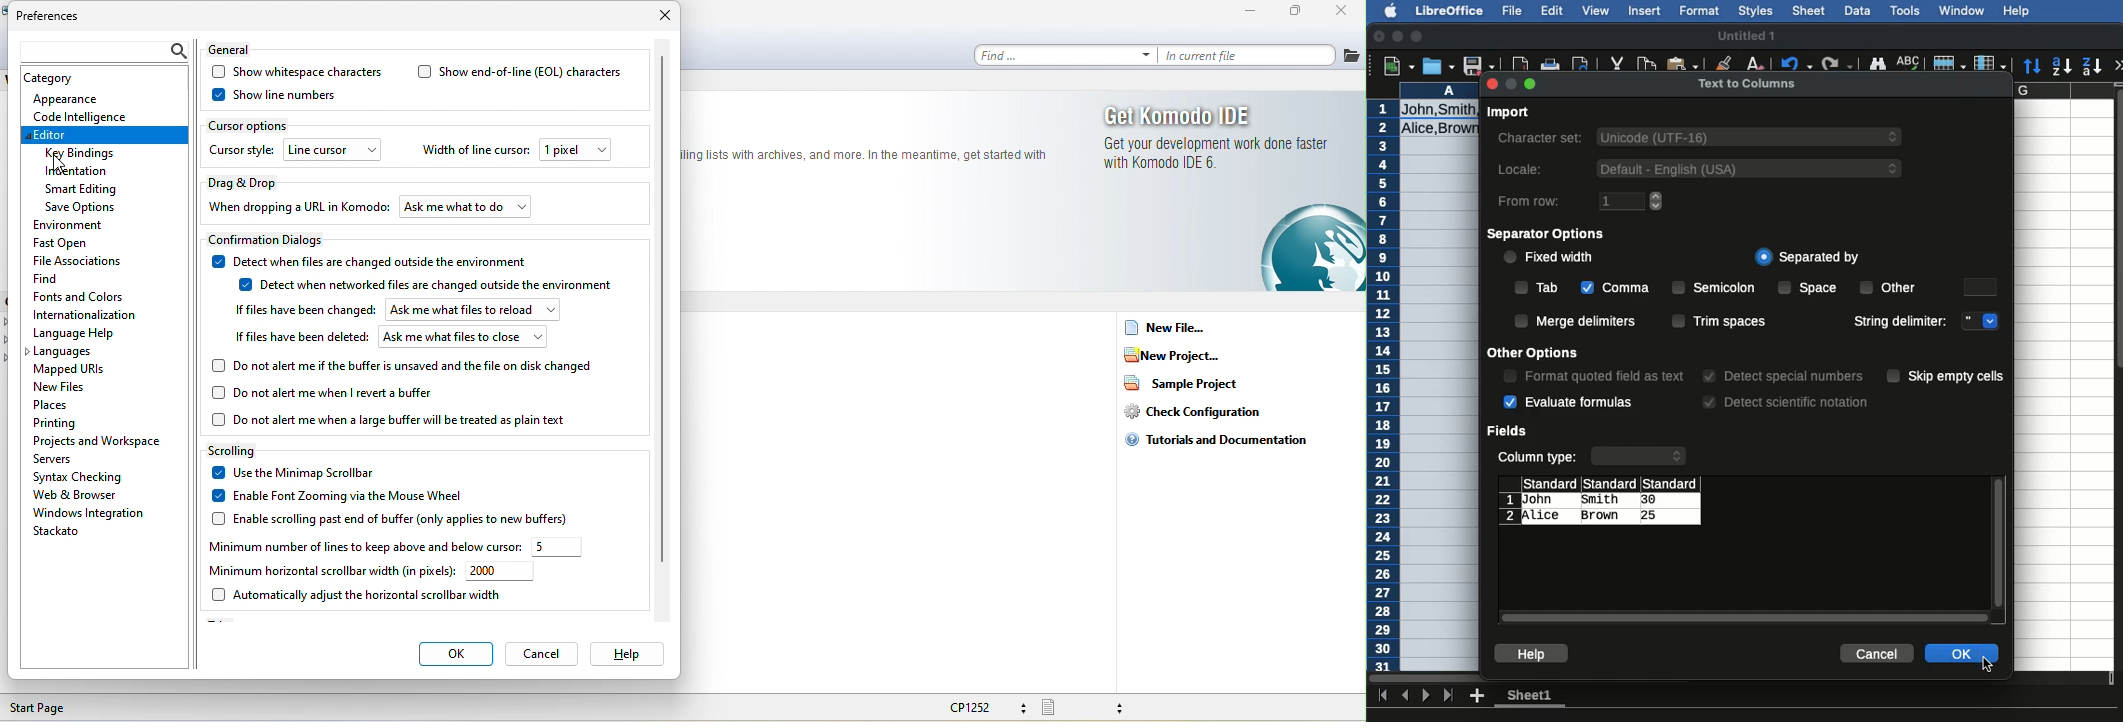  What do you see at coordinates (873, 158) in the screenshot?
I see `when connected to the internet this panel provide link to komodo resources including the community site mailing list with archive and more.` at bounding box center [873, 158].